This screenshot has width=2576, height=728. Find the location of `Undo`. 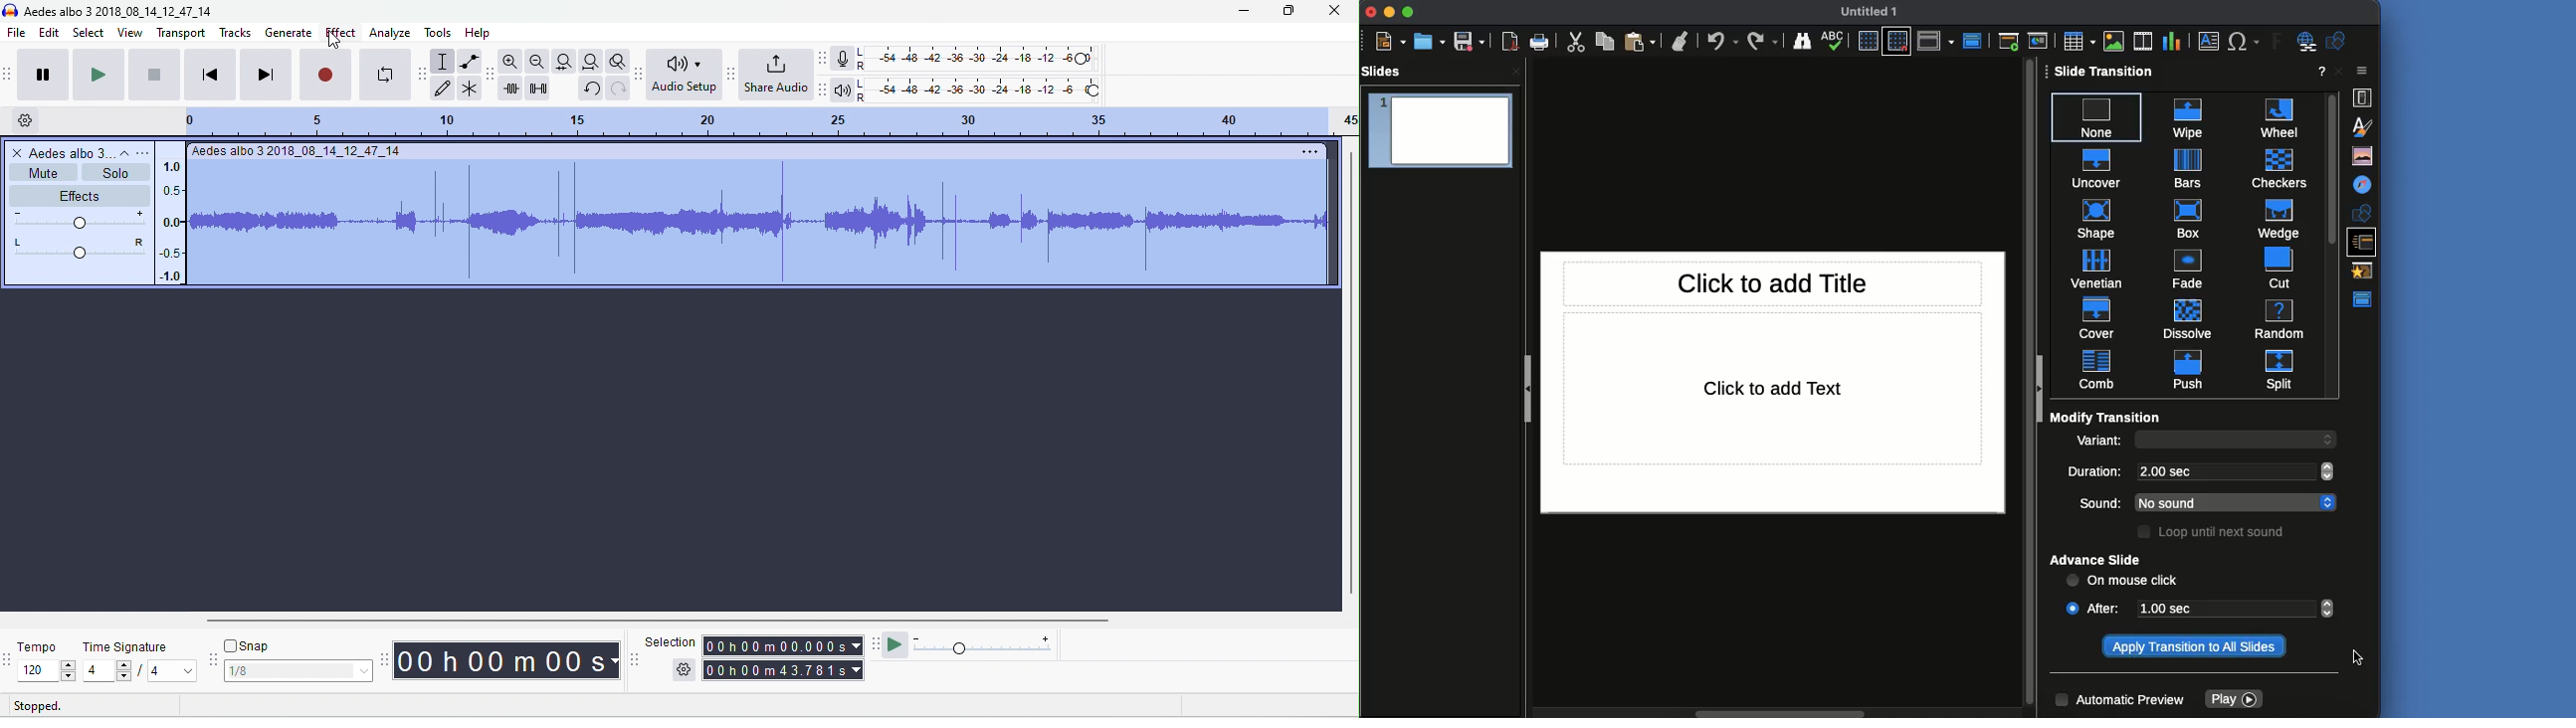

Undo is located at coordinates (1723, 40).